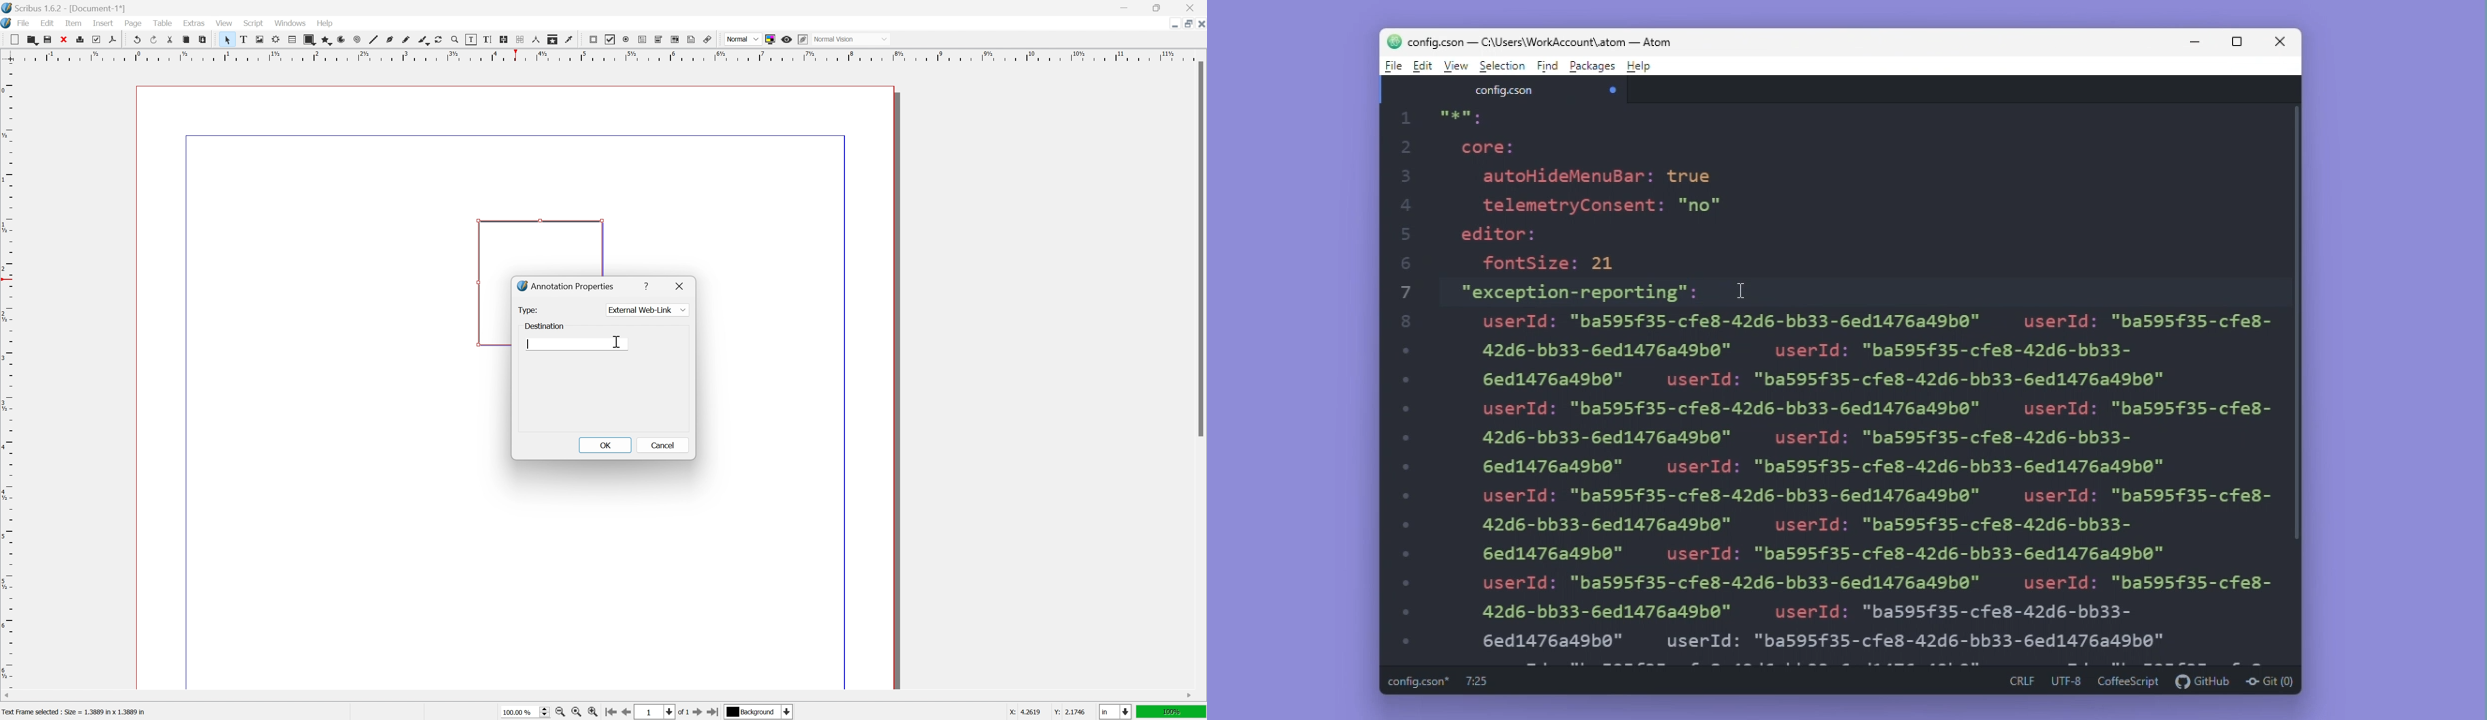 This screenshot has height=728, width=2492. I want to click on 100%, so click(1172, 712).